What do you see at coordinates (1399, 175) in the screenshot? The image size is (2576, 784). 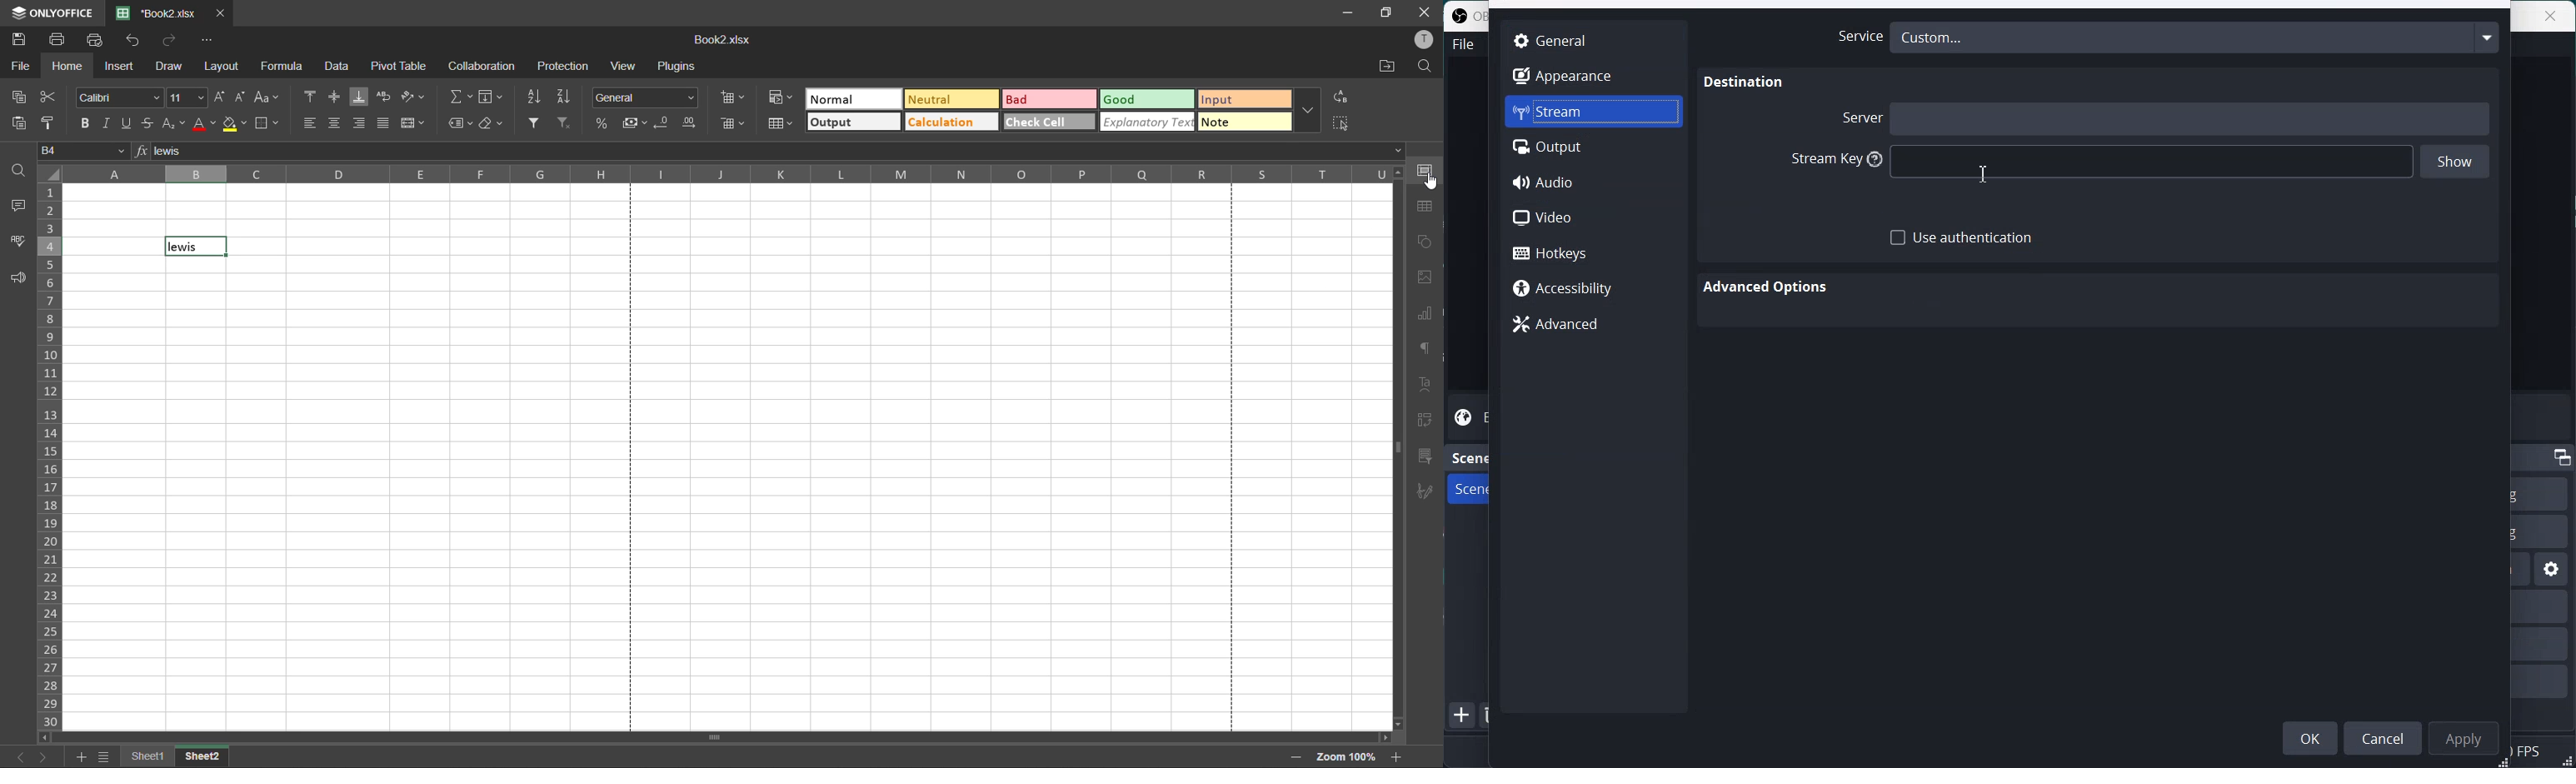 I see `move up` at bounding box center [1399, 175].